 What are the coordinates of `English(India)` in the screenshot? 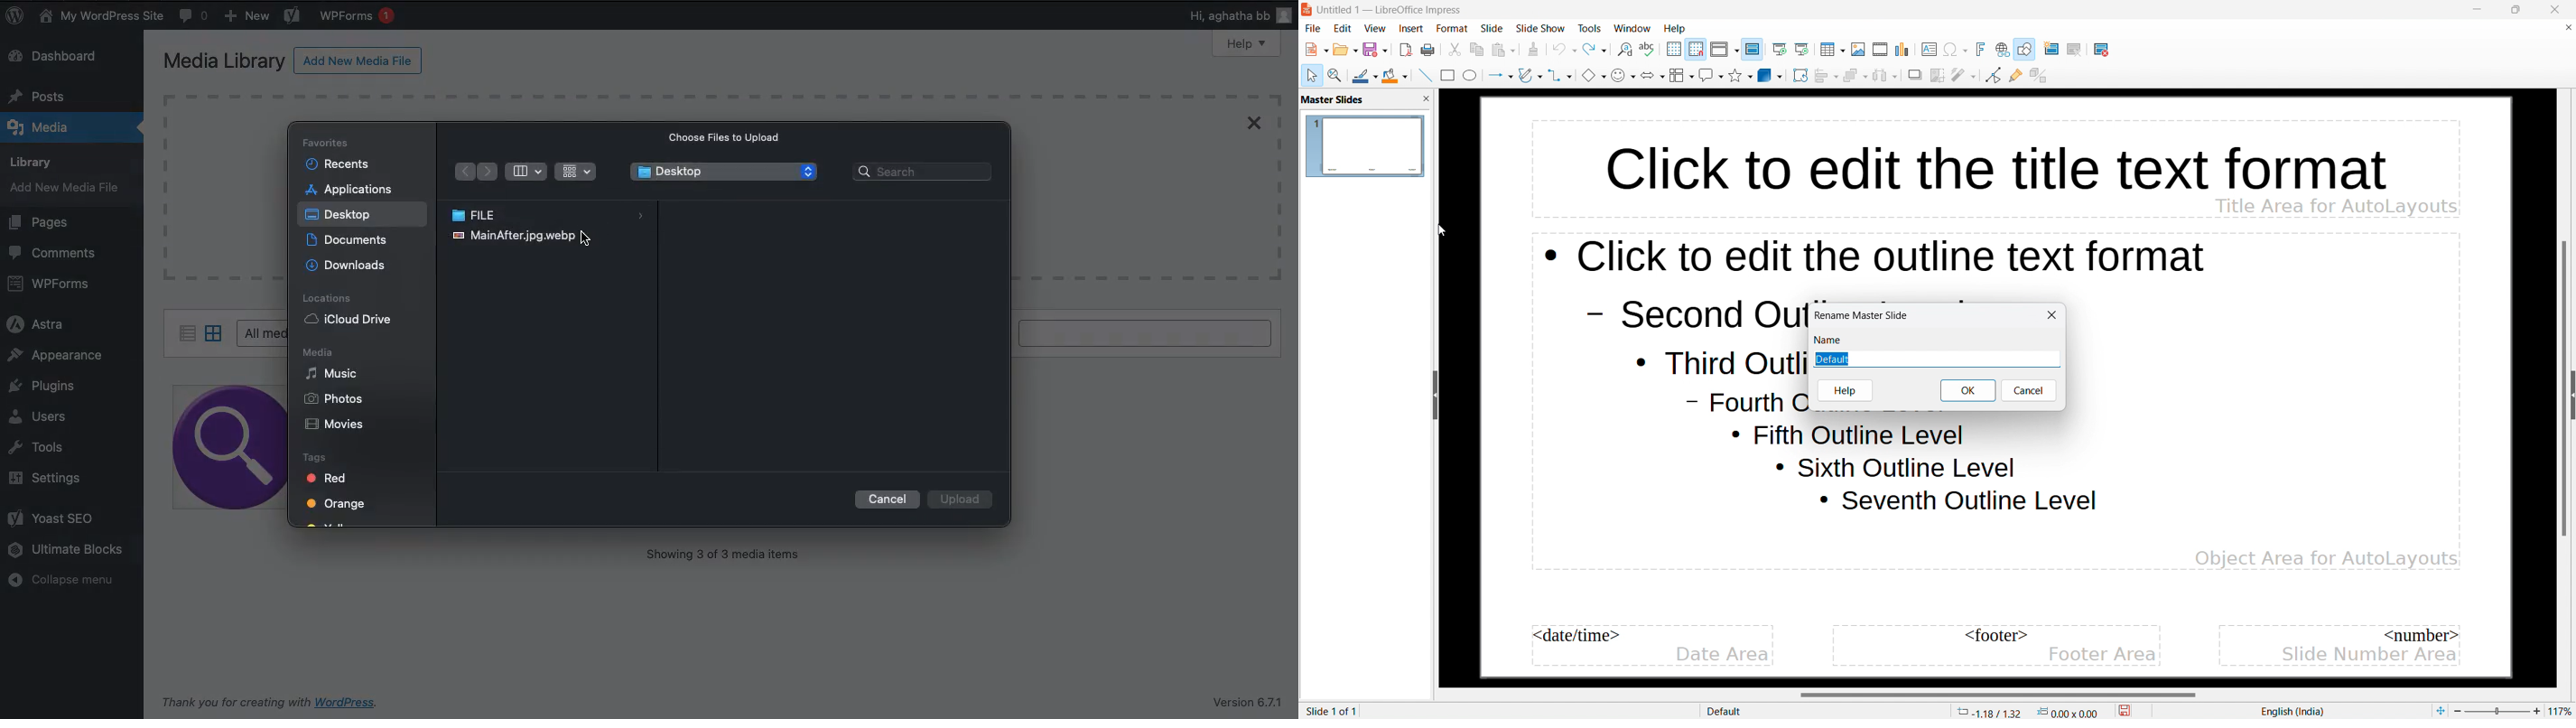 It's located at (2289, 712).